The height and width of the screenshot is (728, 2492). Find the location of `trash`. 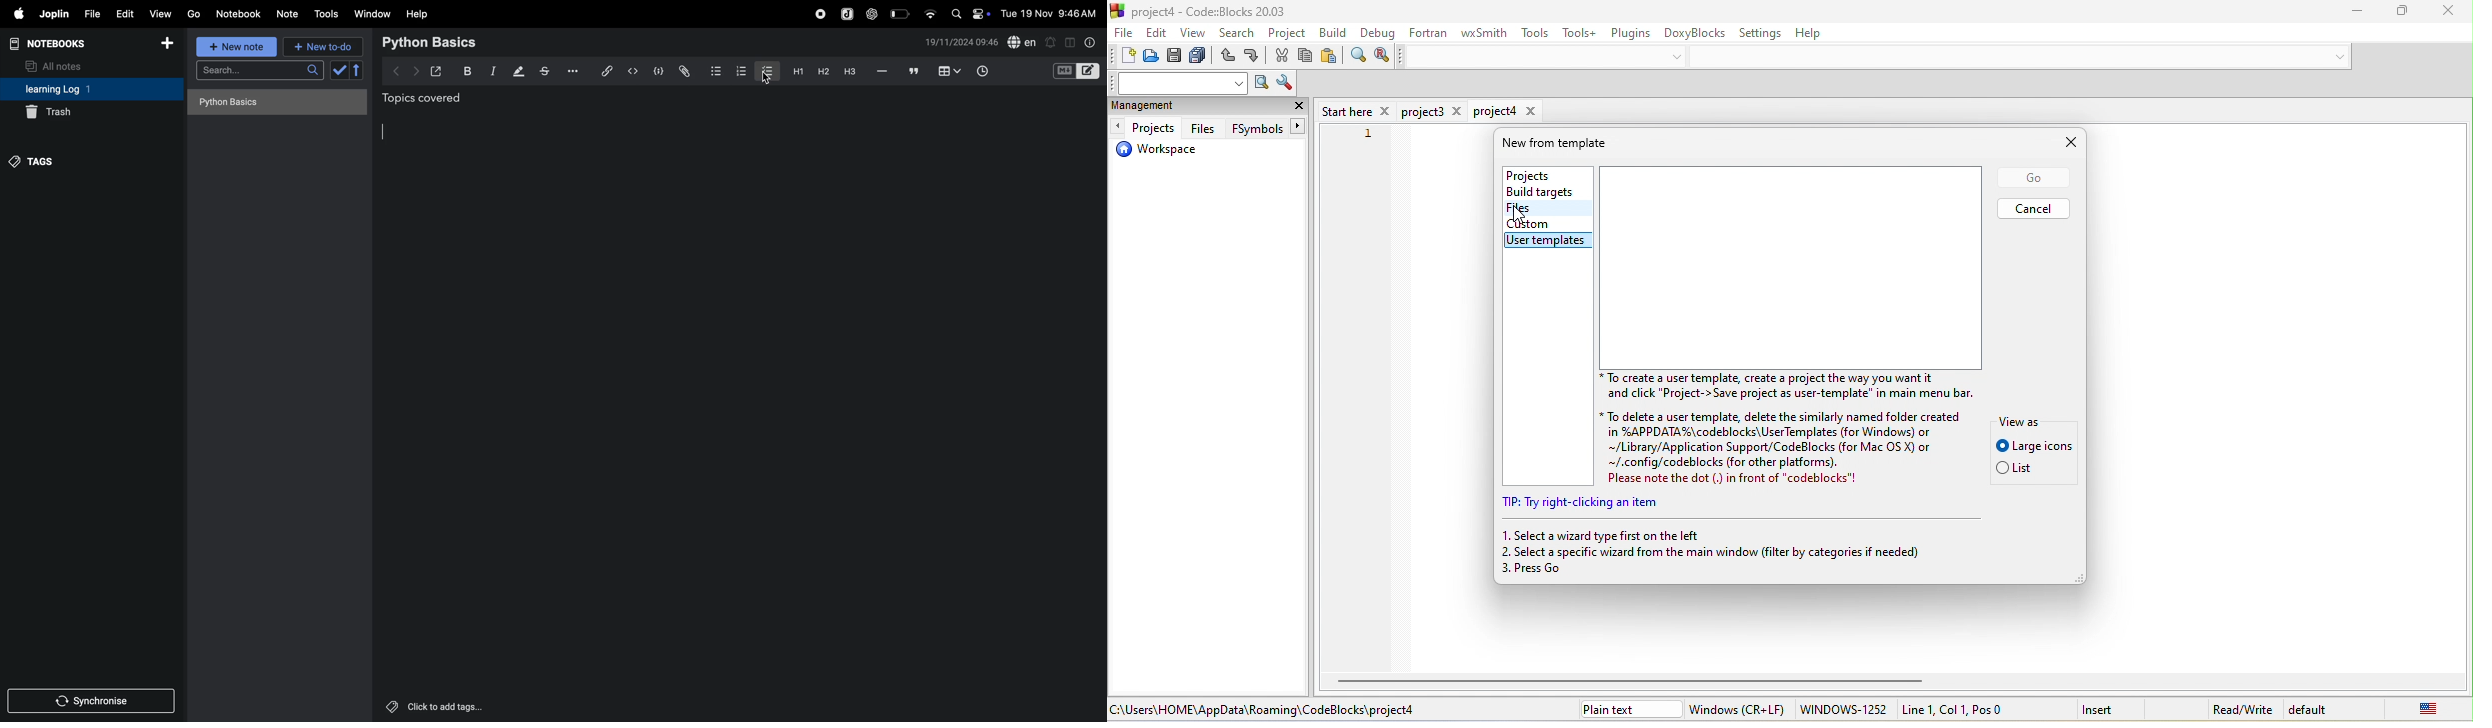

trash is located at coordinates (91, 111).